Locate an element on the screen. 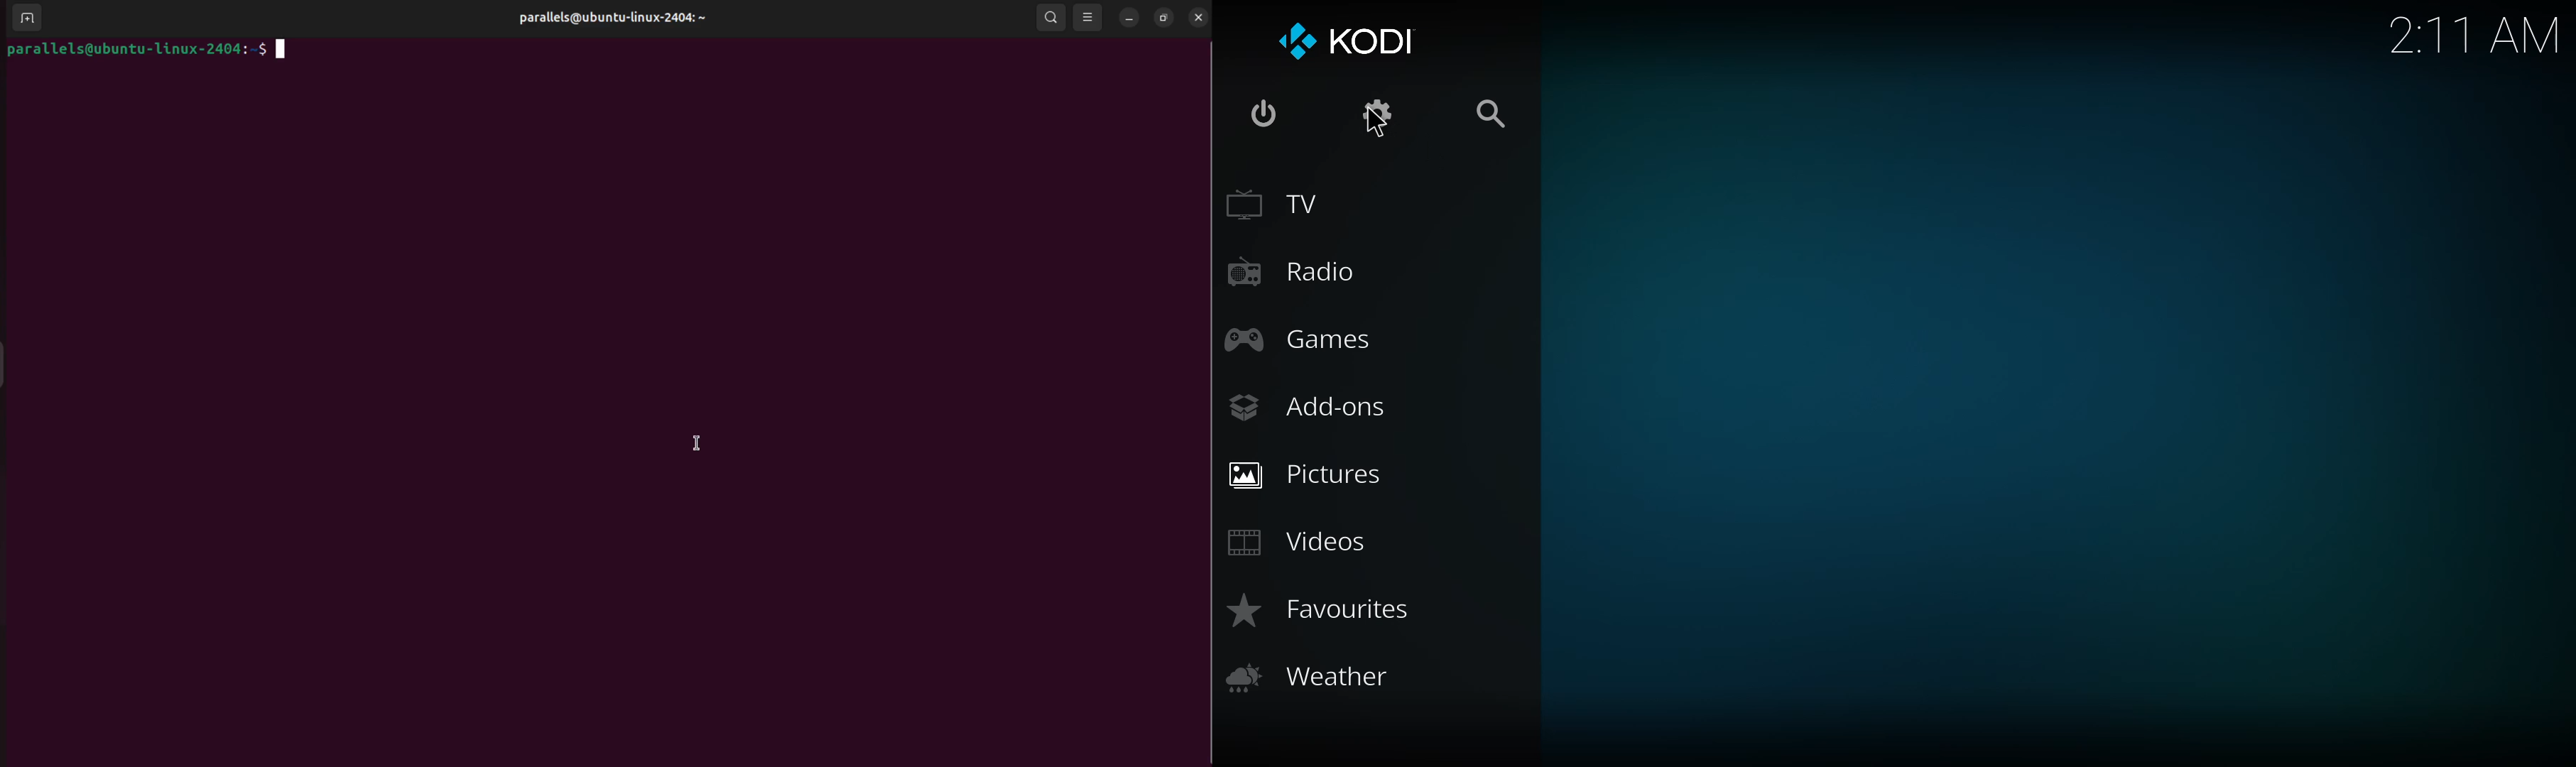  time is located at coordinates (2472, 33).